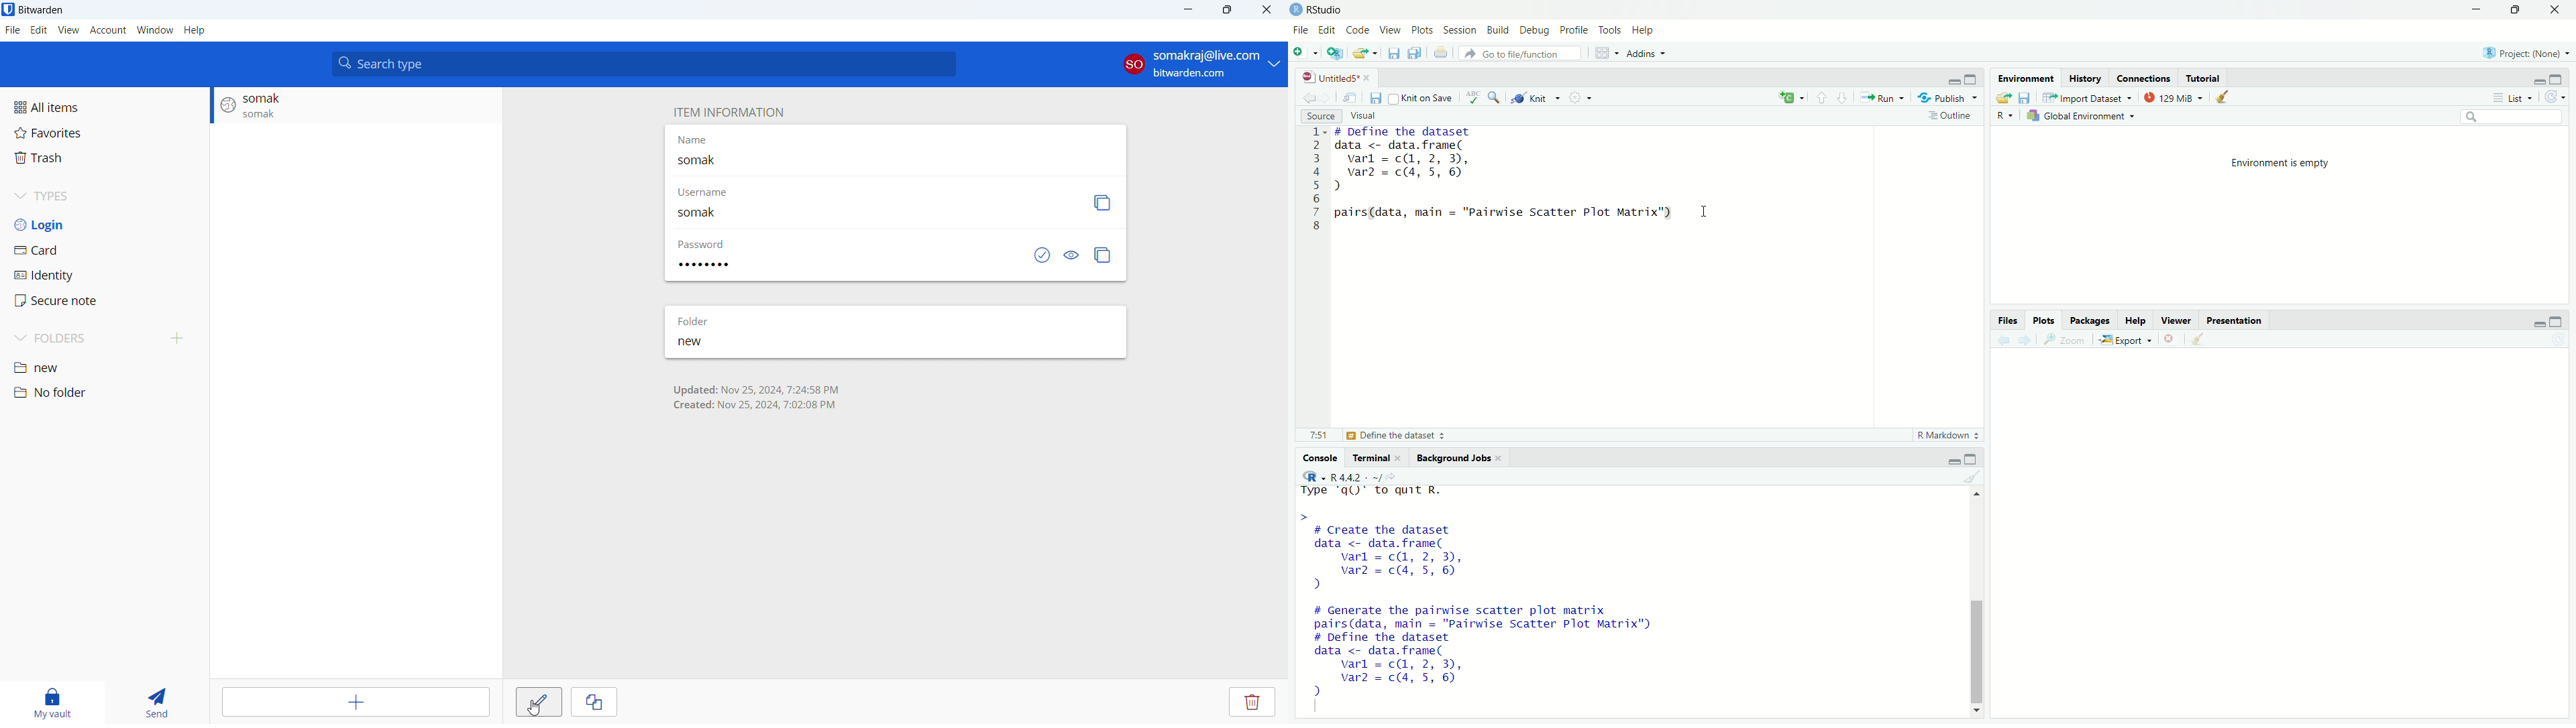 The width and height of the screenshot is (2576, 728). Describe the element at coordinates (2024, 76) in the screenshot. I see `Environment` at that location.